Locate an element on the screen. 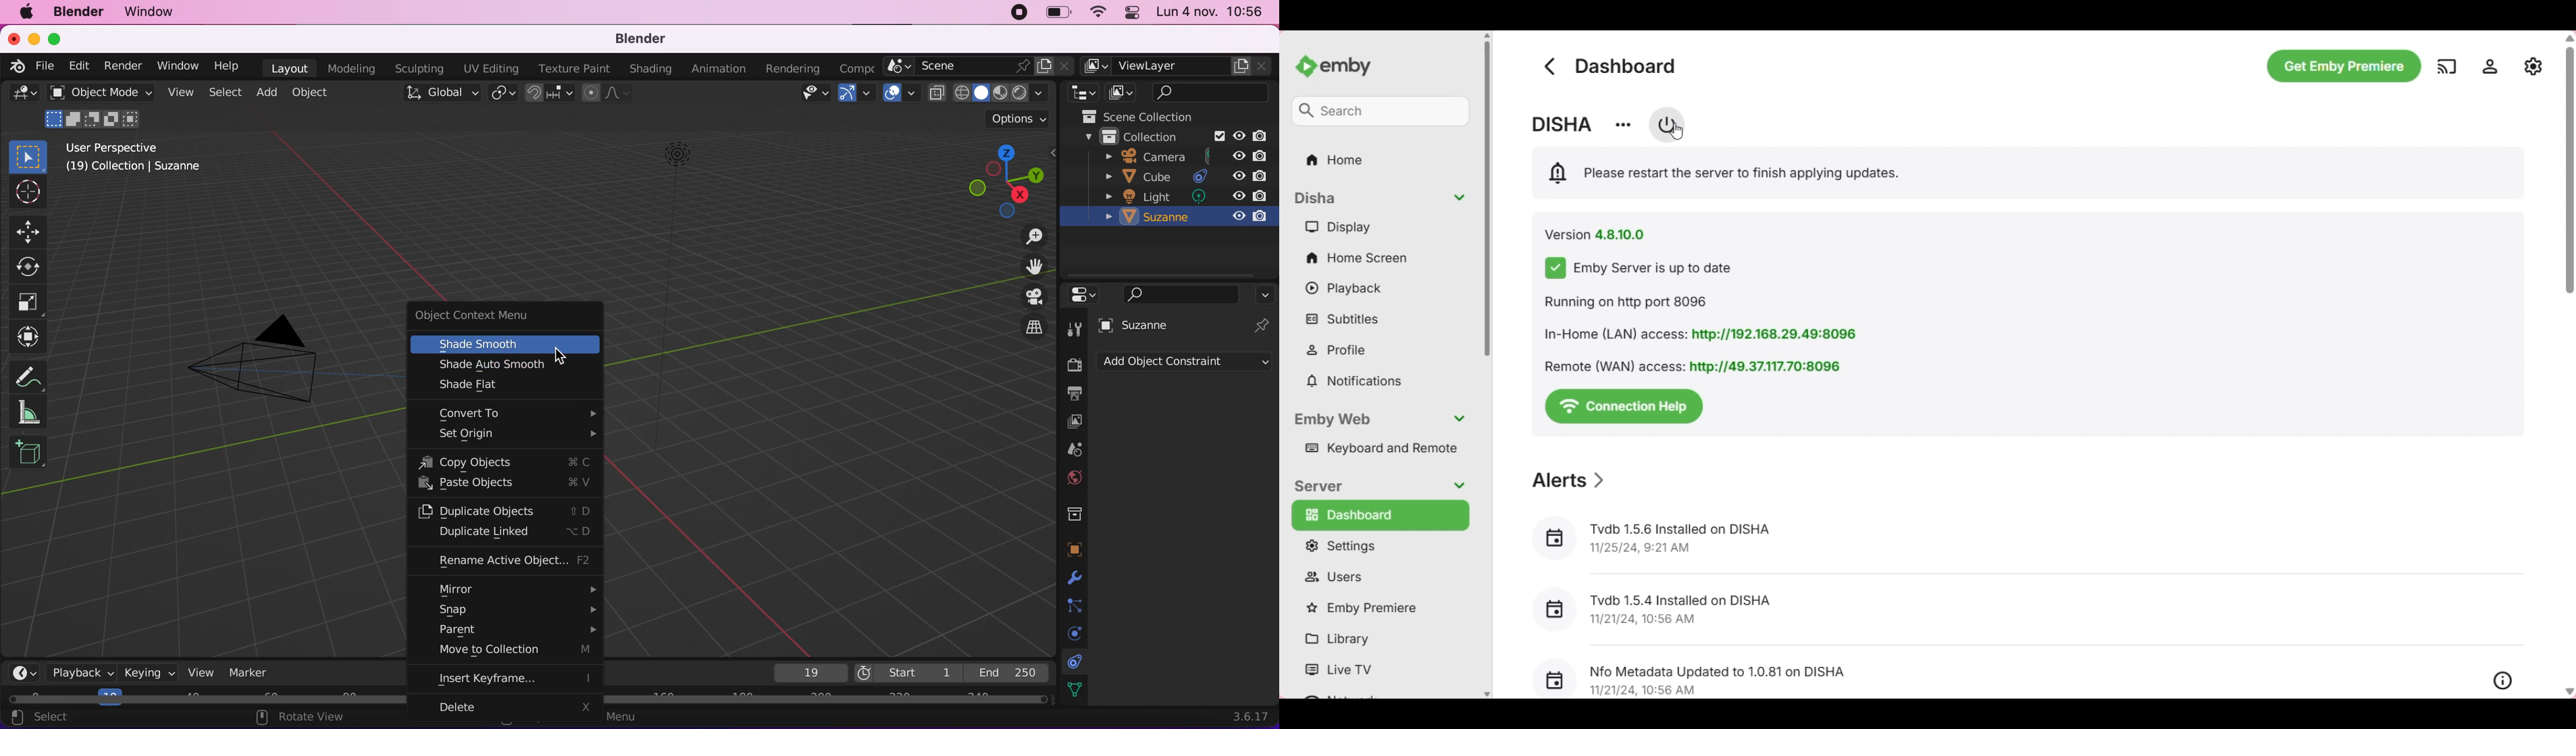 Image resolution: width=2576 pixels, height=756 pixels. Keyboard and remote is located at coordinates (1379, 449).